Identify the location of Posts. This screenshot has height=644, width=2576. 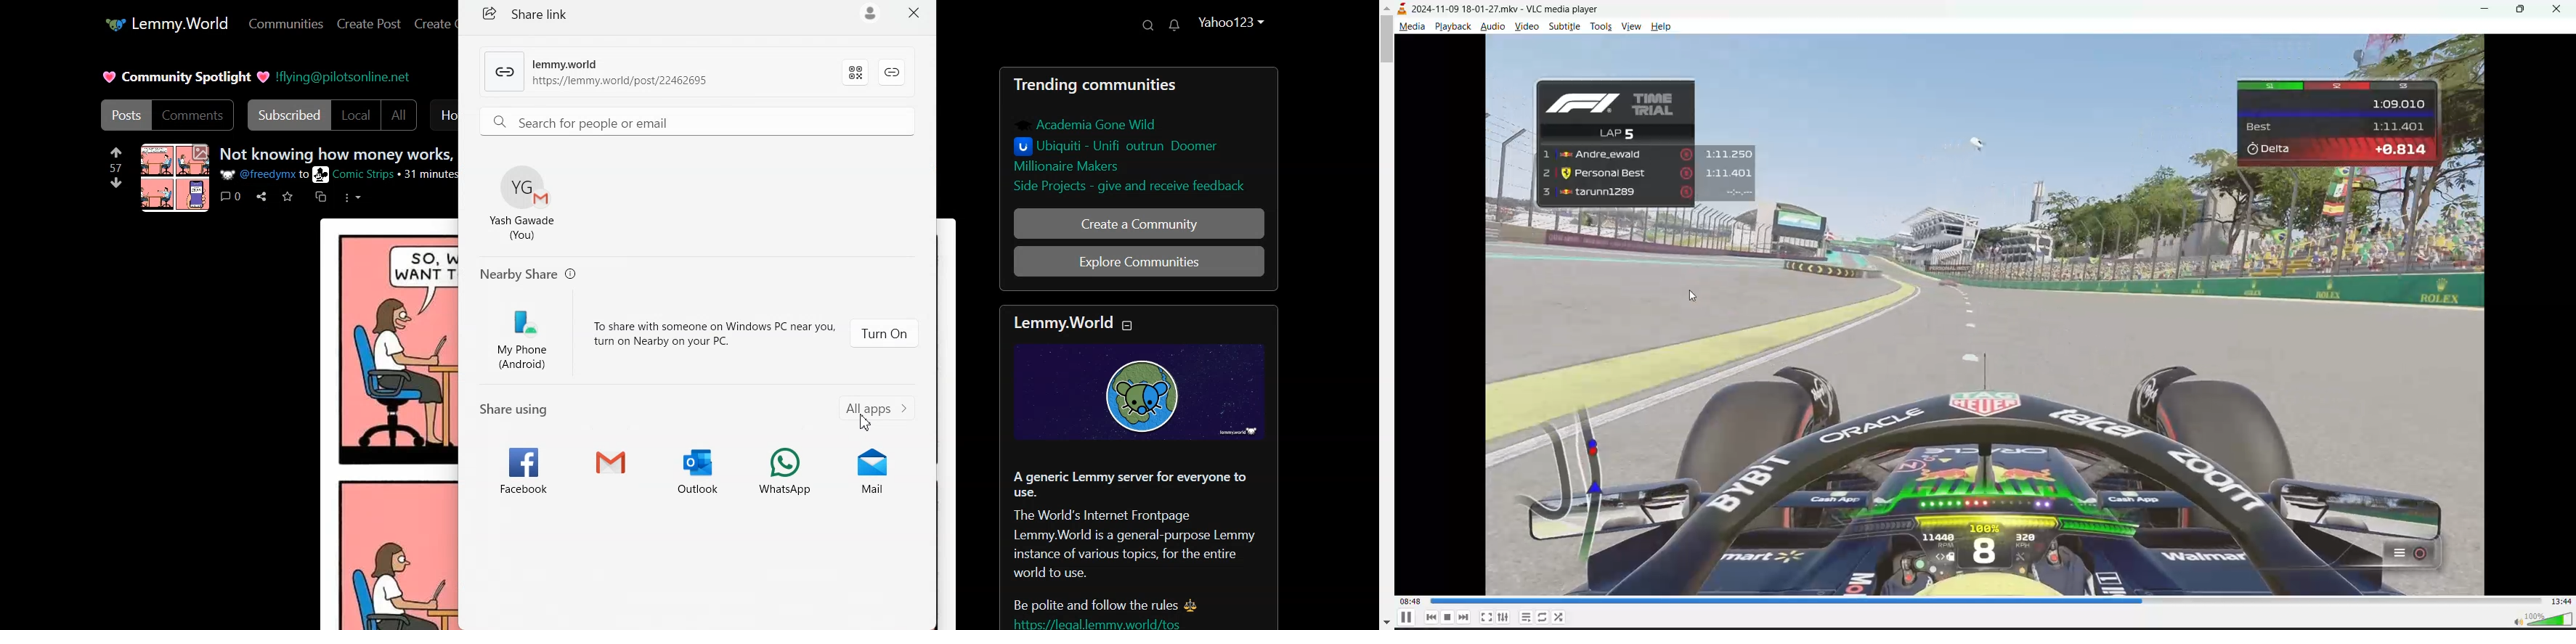
(123, 115).